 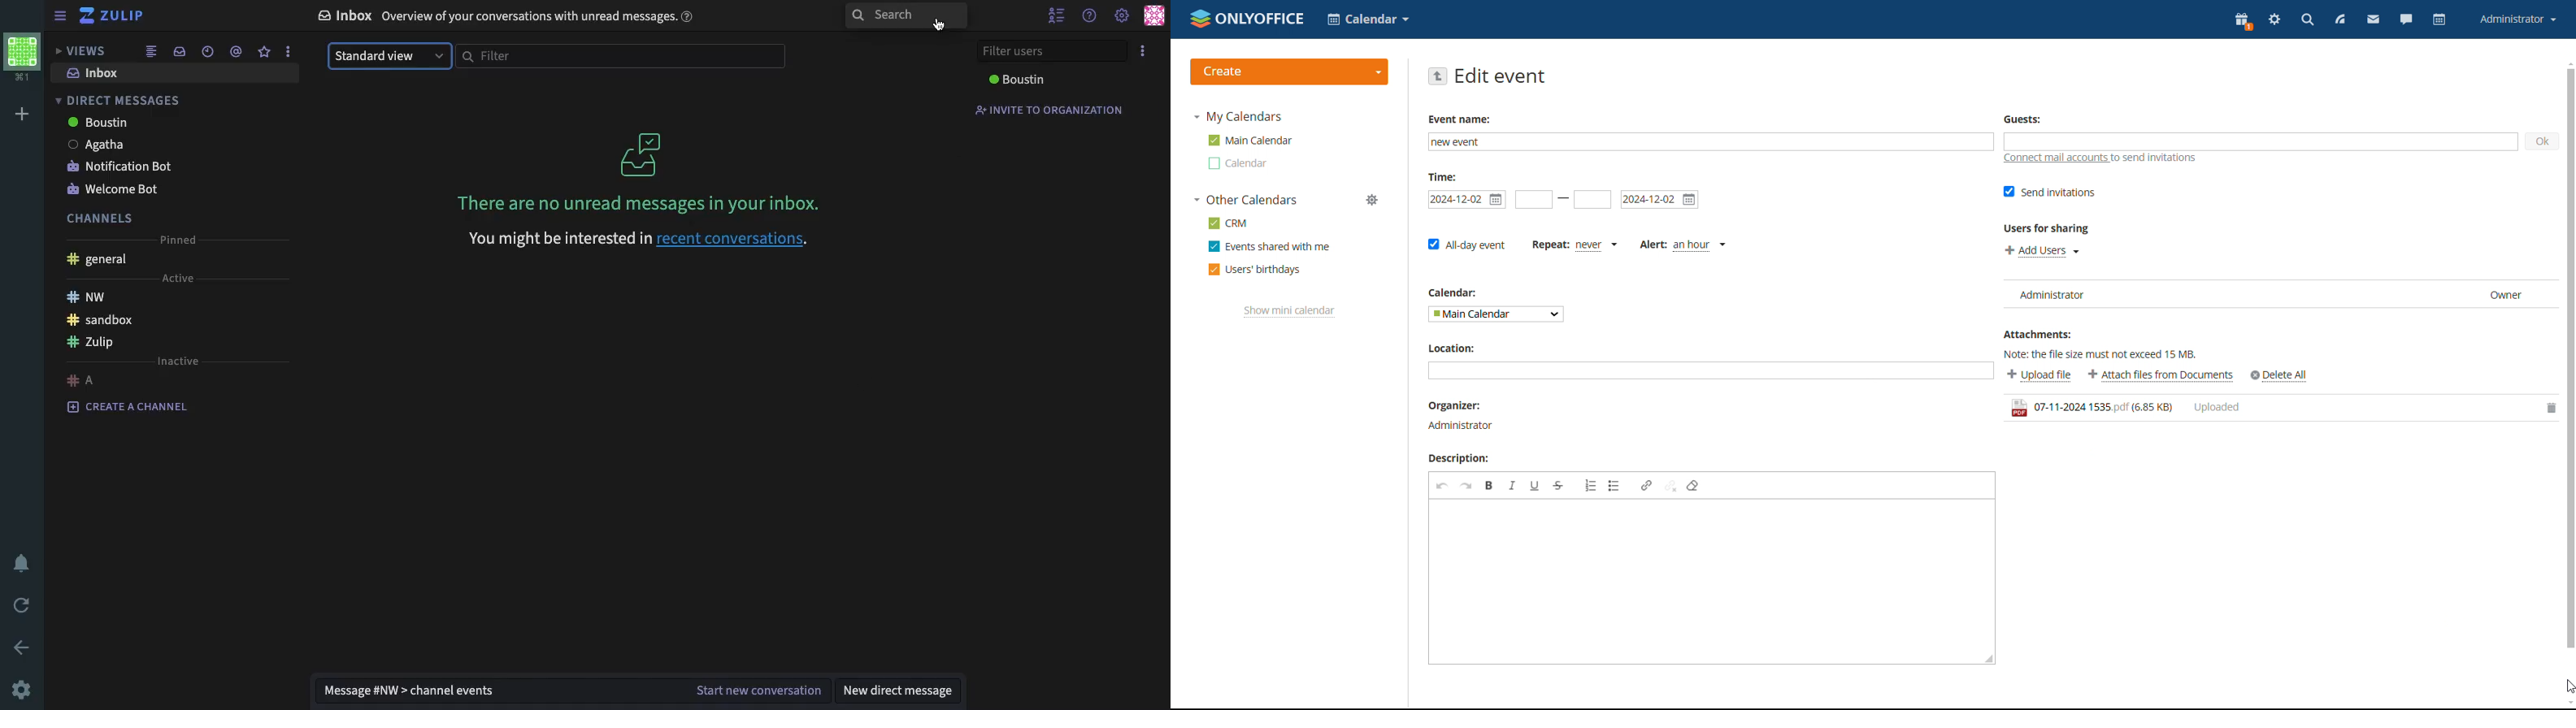 I want to click on scroll up, so click(x=2568, y=62).